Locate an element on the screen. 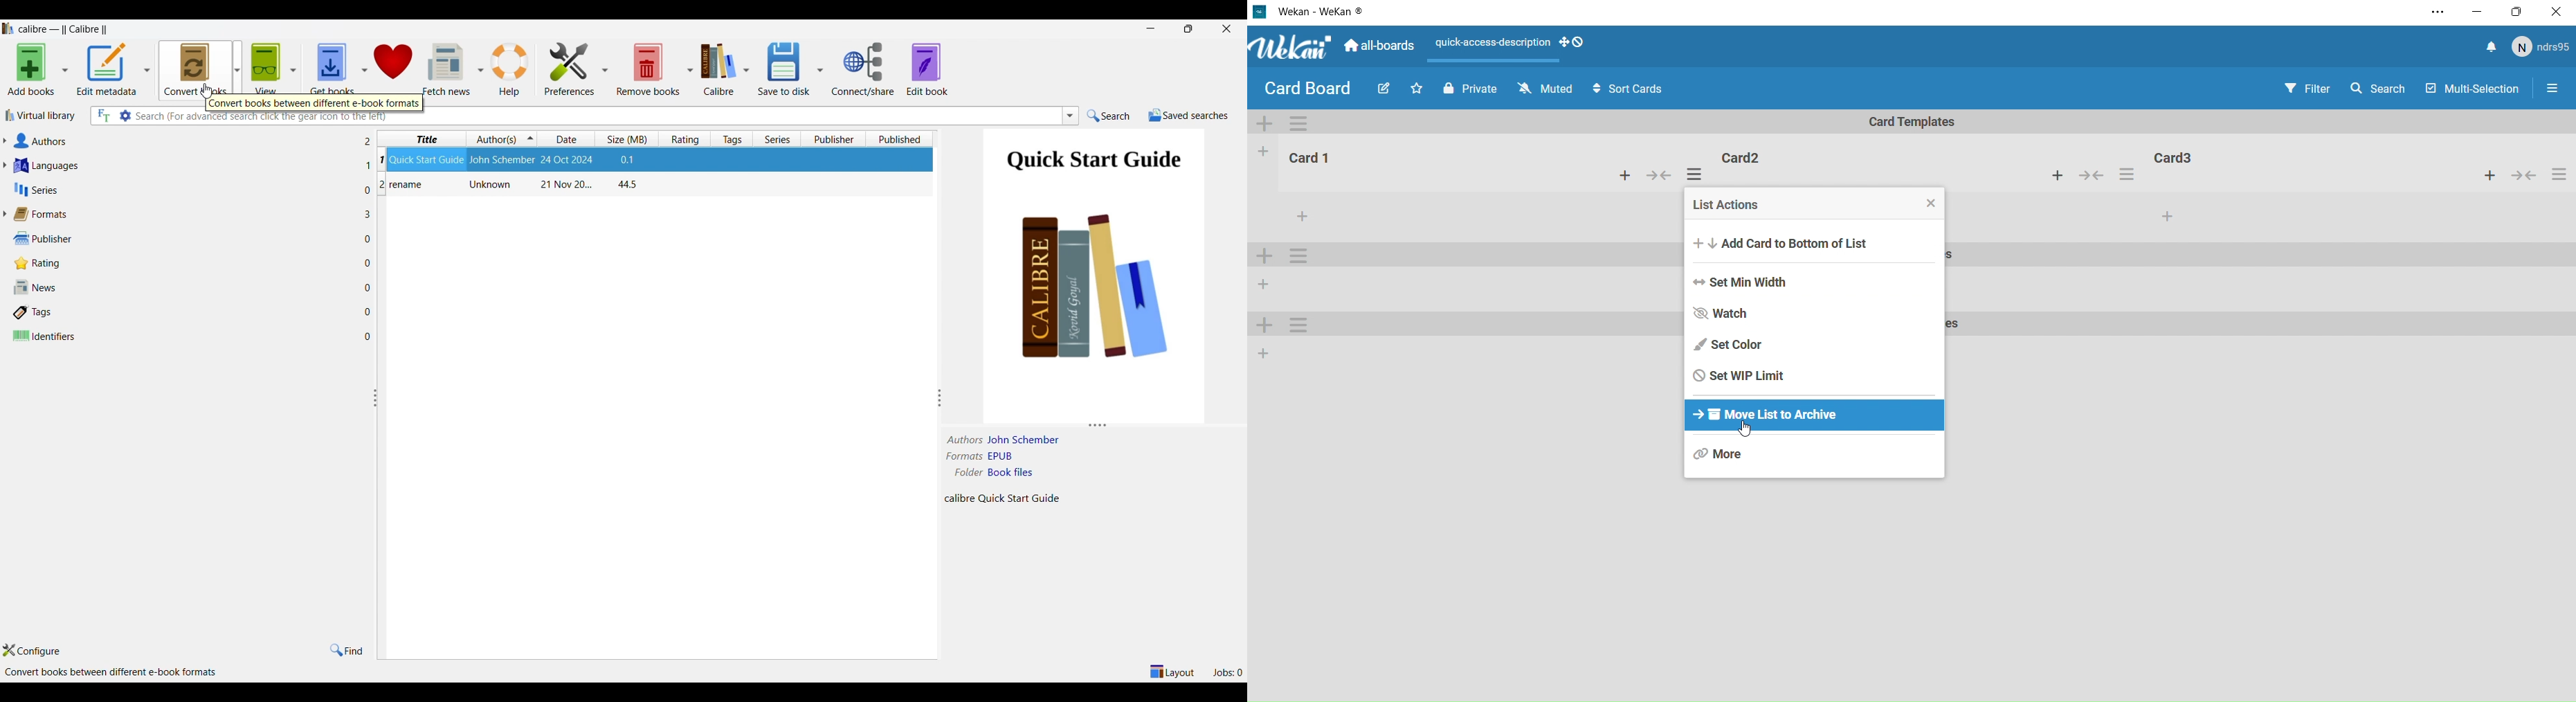 This screenshot has width=2576, height=728. desktop drag handles is located at coordinates (1577, 43).